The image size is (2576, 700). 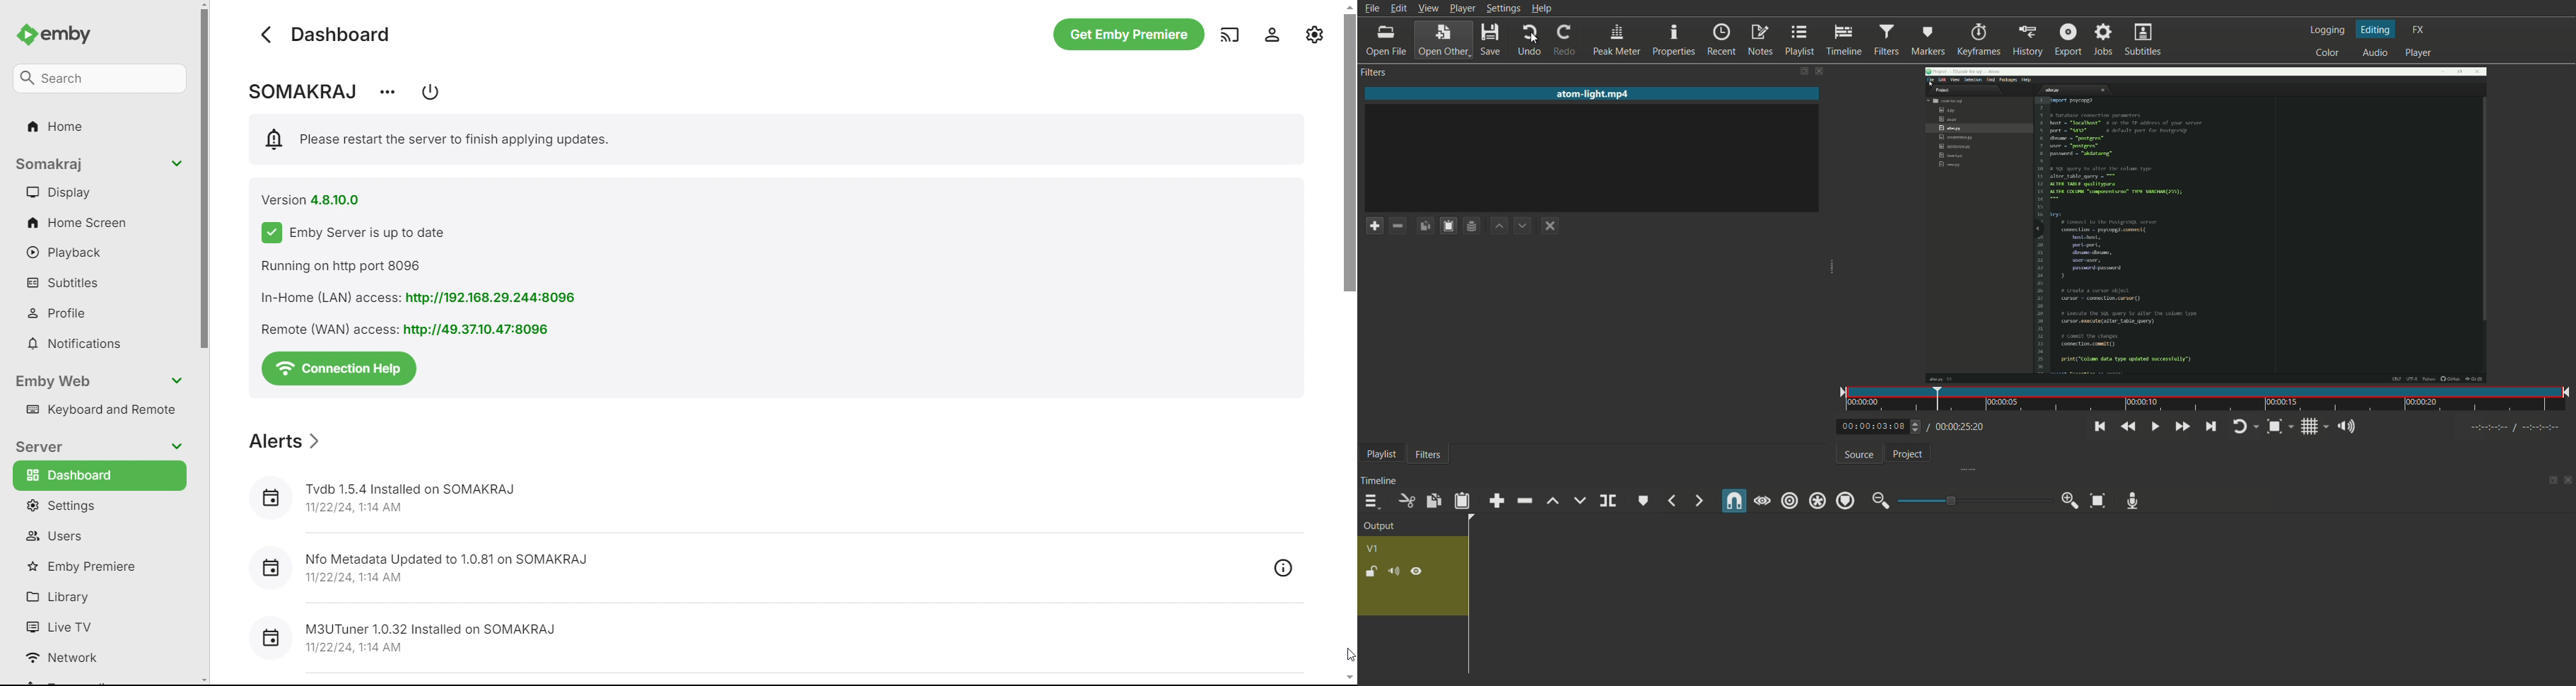 What do you see at coordinates (1374, 549) in the screenshot?
I see `V1` at bounding box center [1374, 549].